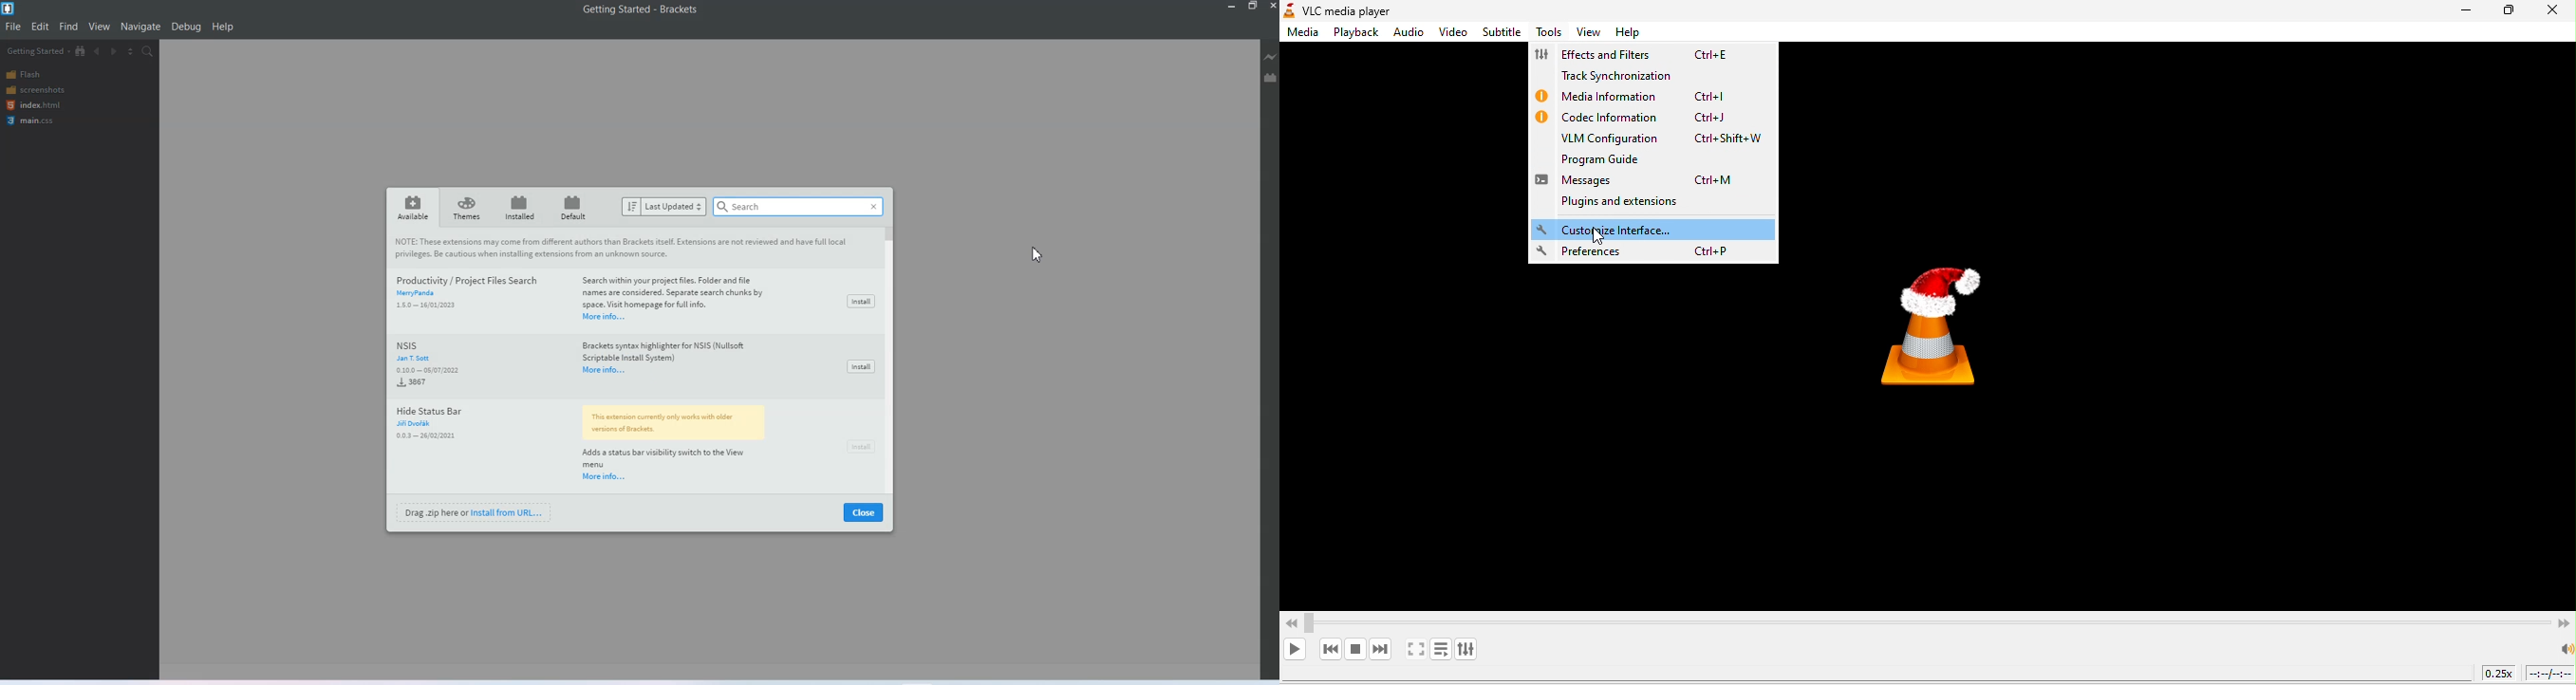  I want to click on Close, so click(1272, 7).